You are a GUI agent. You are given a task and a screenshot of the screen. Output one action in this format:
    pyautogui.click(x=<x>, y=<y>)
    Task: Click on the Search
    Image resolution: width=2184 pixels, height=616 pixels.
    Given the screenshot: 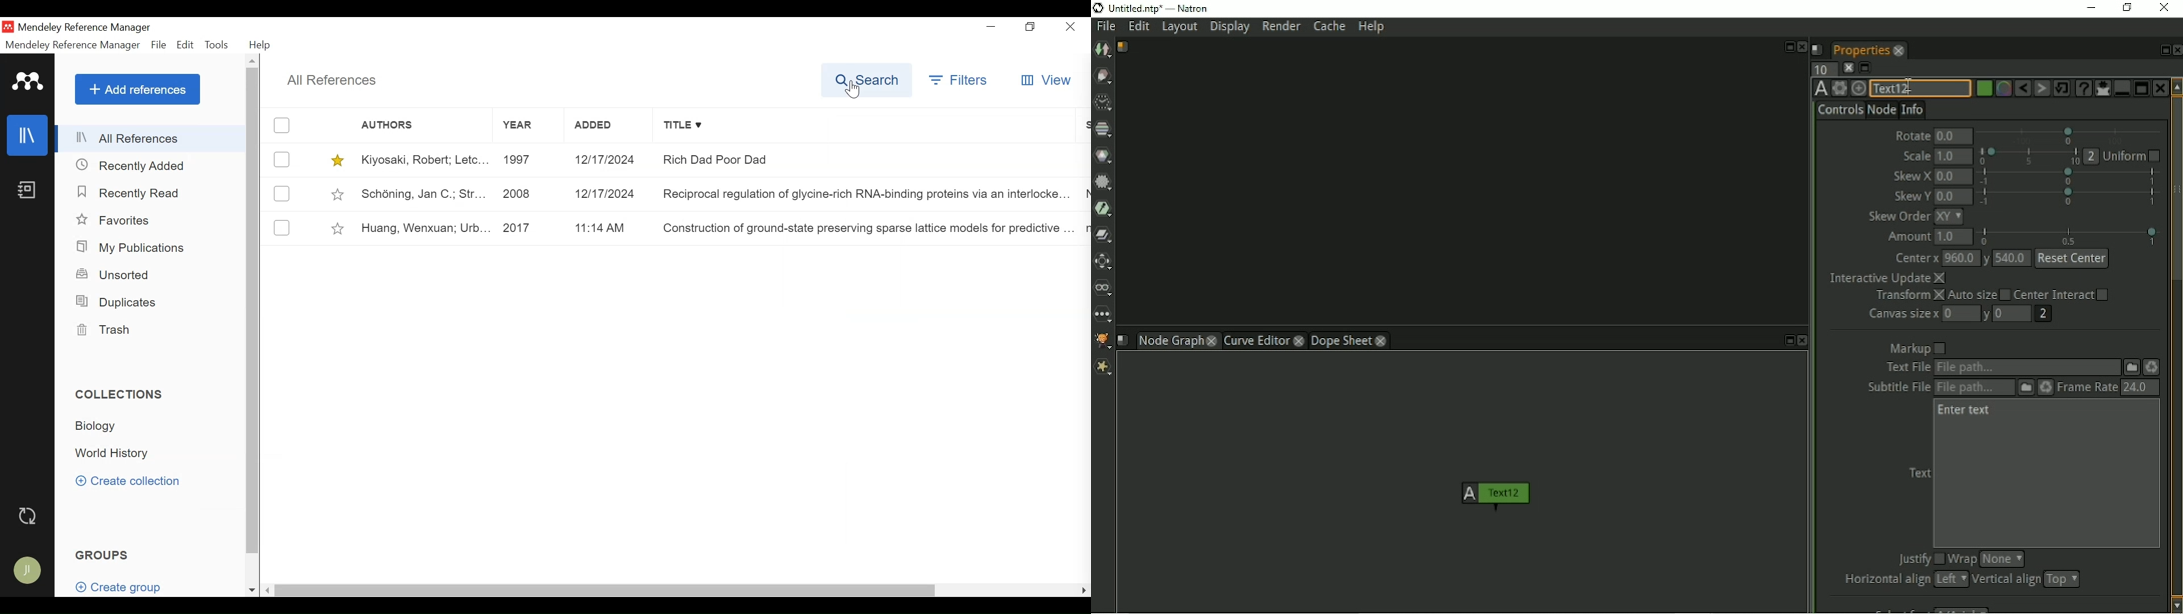 What is the action you would take?
    pyautogui.click(x=865, y=80)
    